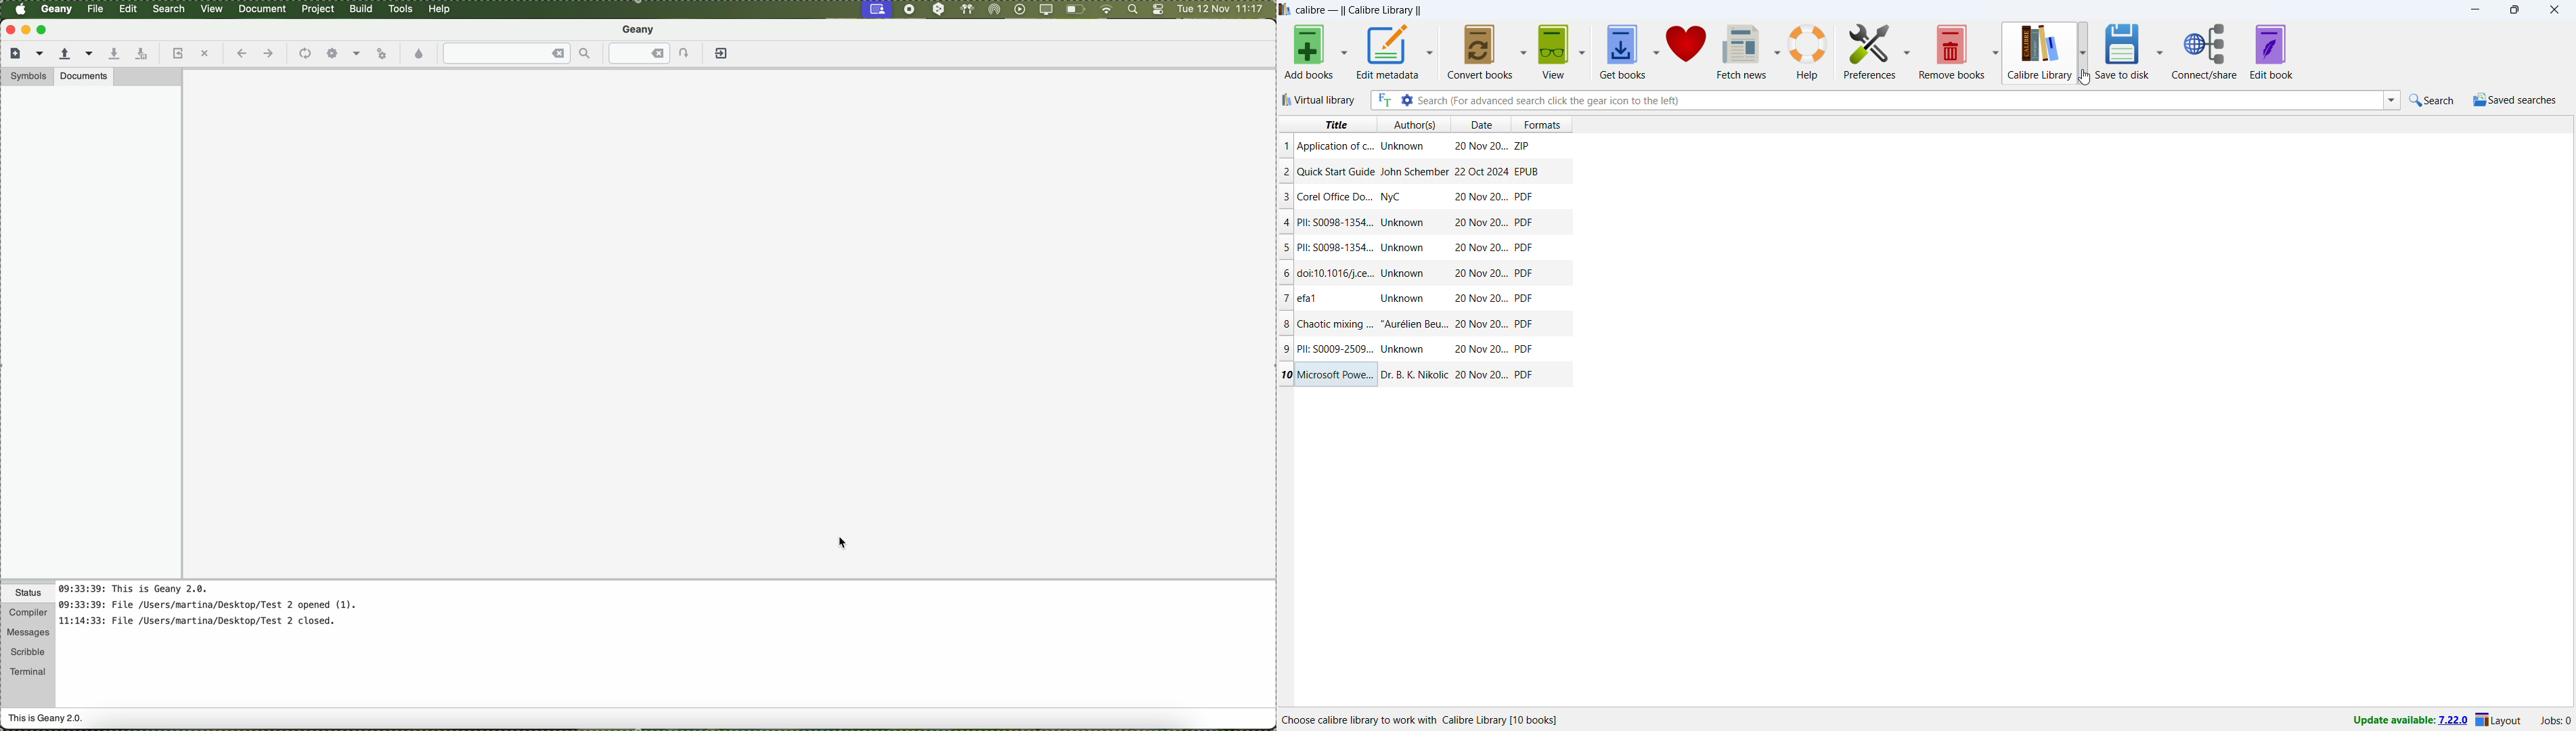 The width and height of the screenshot is (2576, 756). What do you see at coordinates (881, 8) in the screenshot?
I see `screen` at bounding box center [881, 8].